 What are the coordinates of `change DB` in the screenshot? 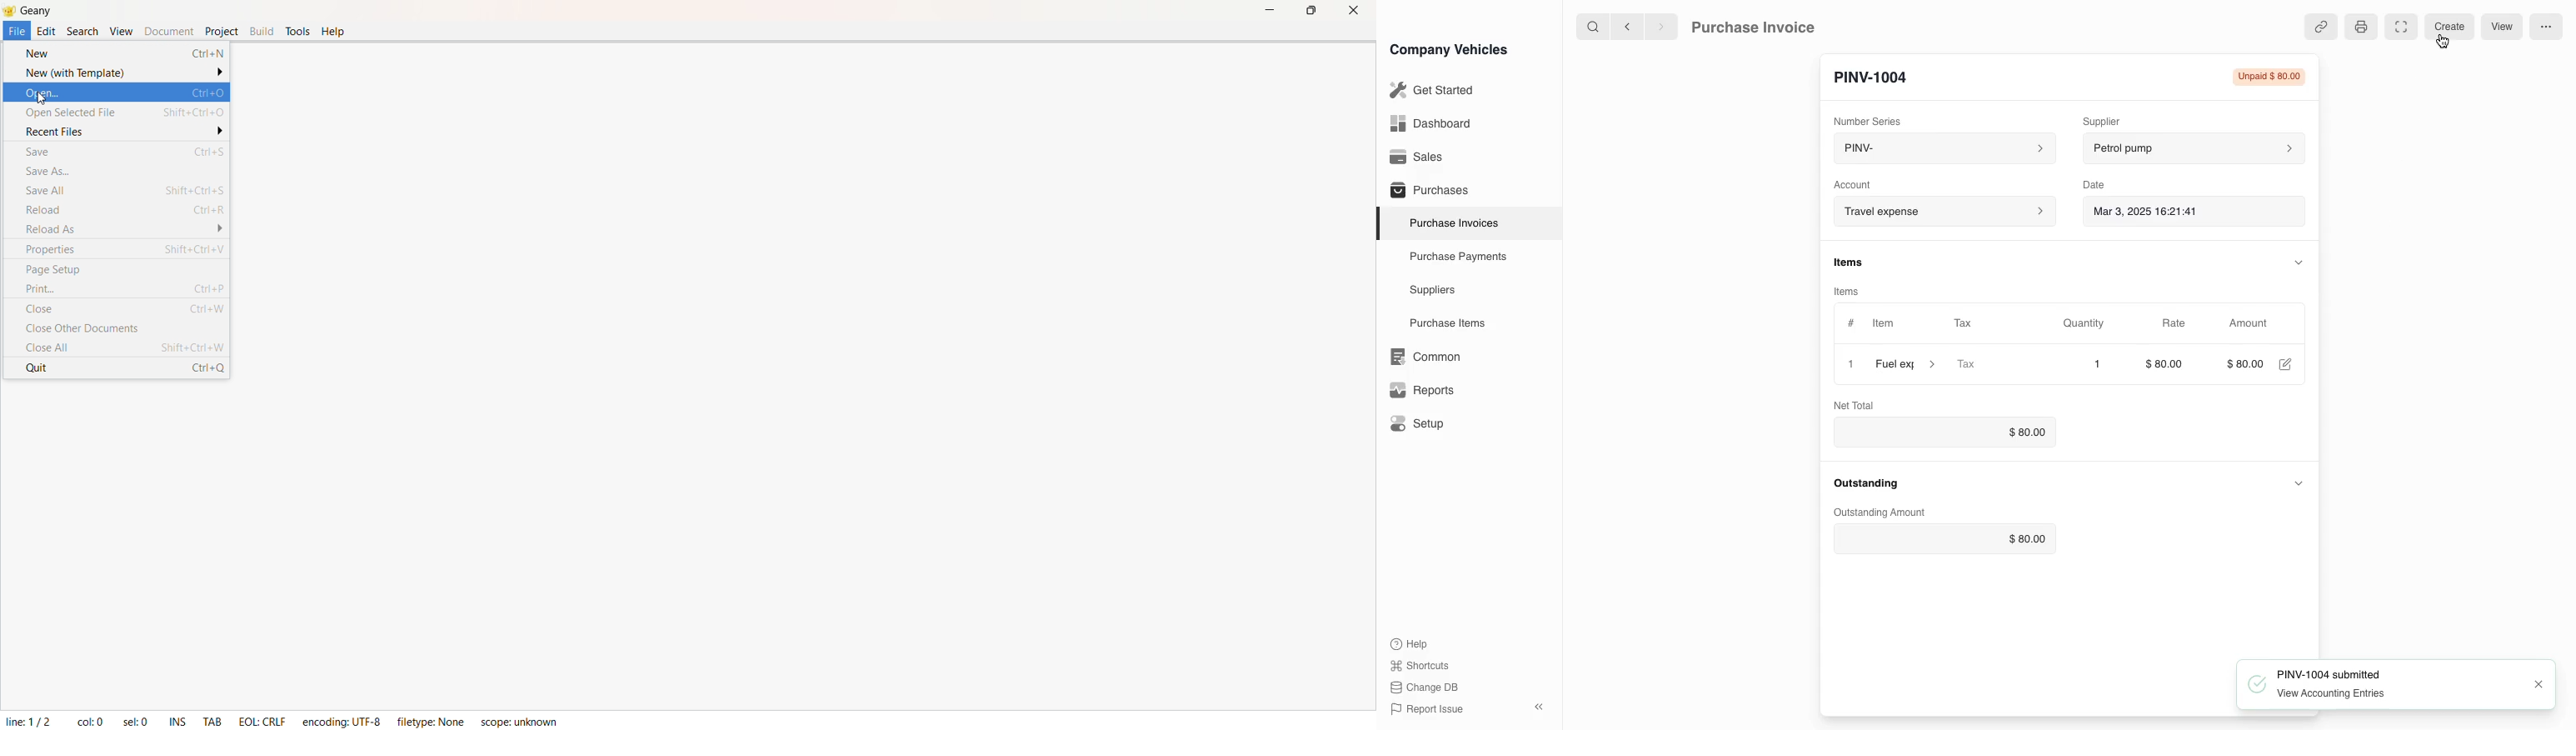 It's located at (1426, 688).